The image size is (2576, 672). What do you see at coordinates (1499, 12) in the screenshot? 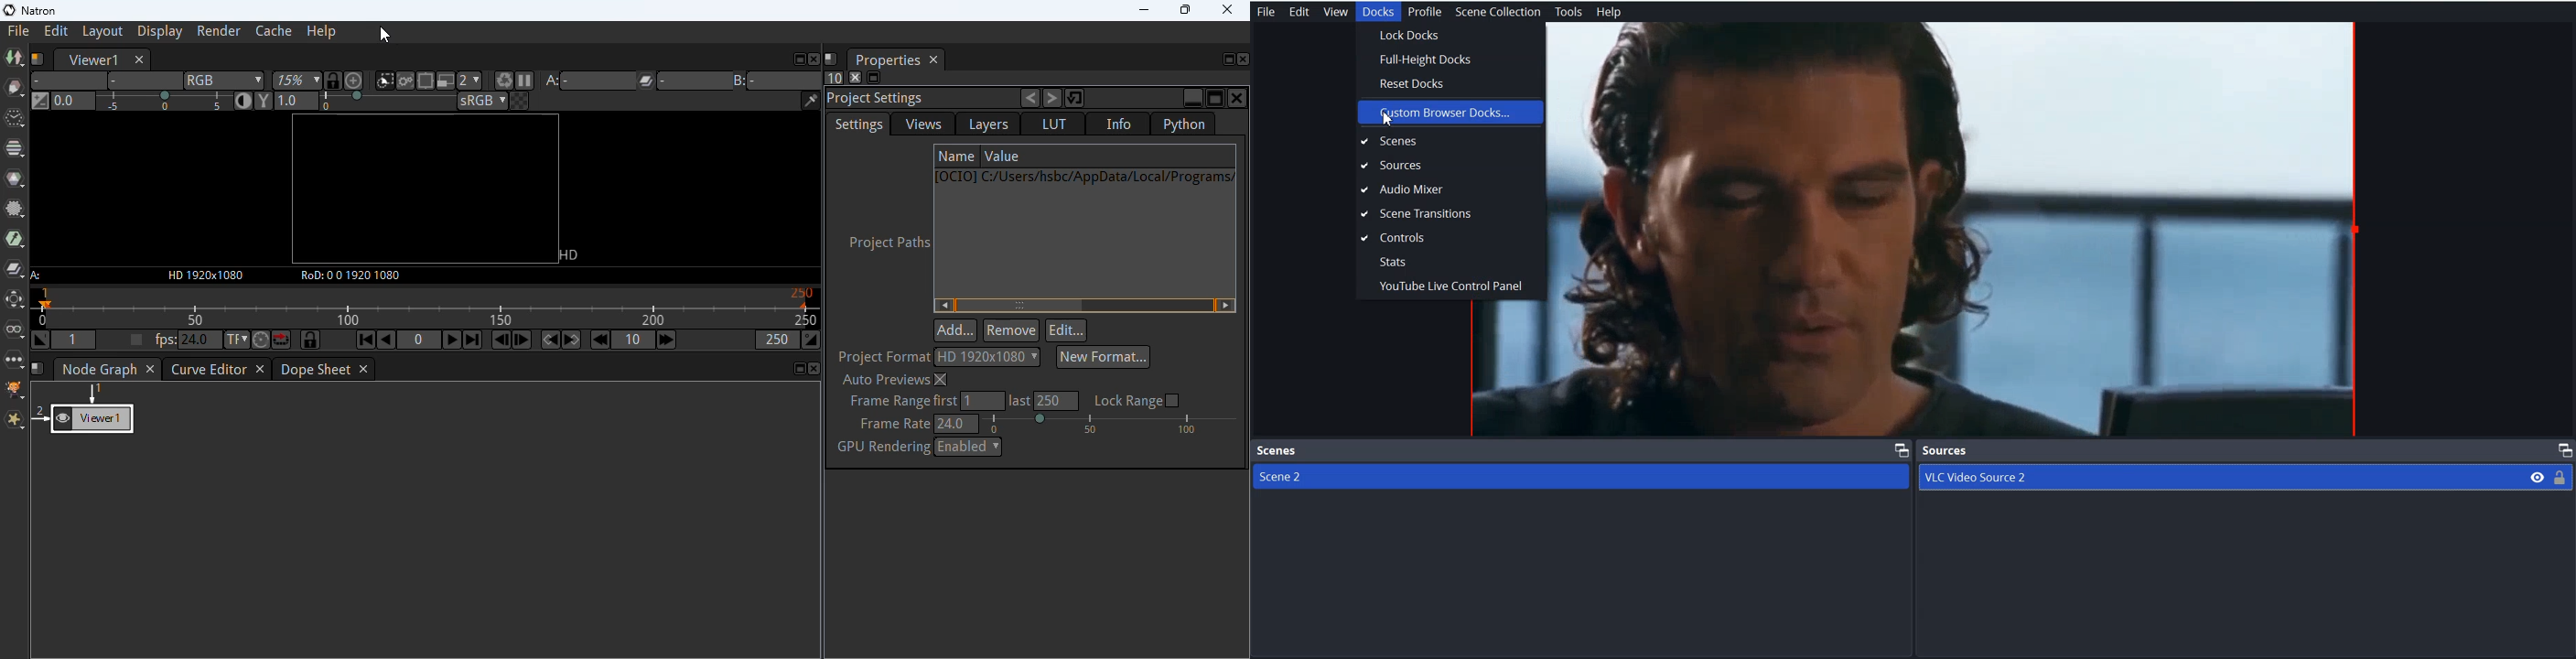
I see `Scene Collection` at bounding box center [1499, 12].